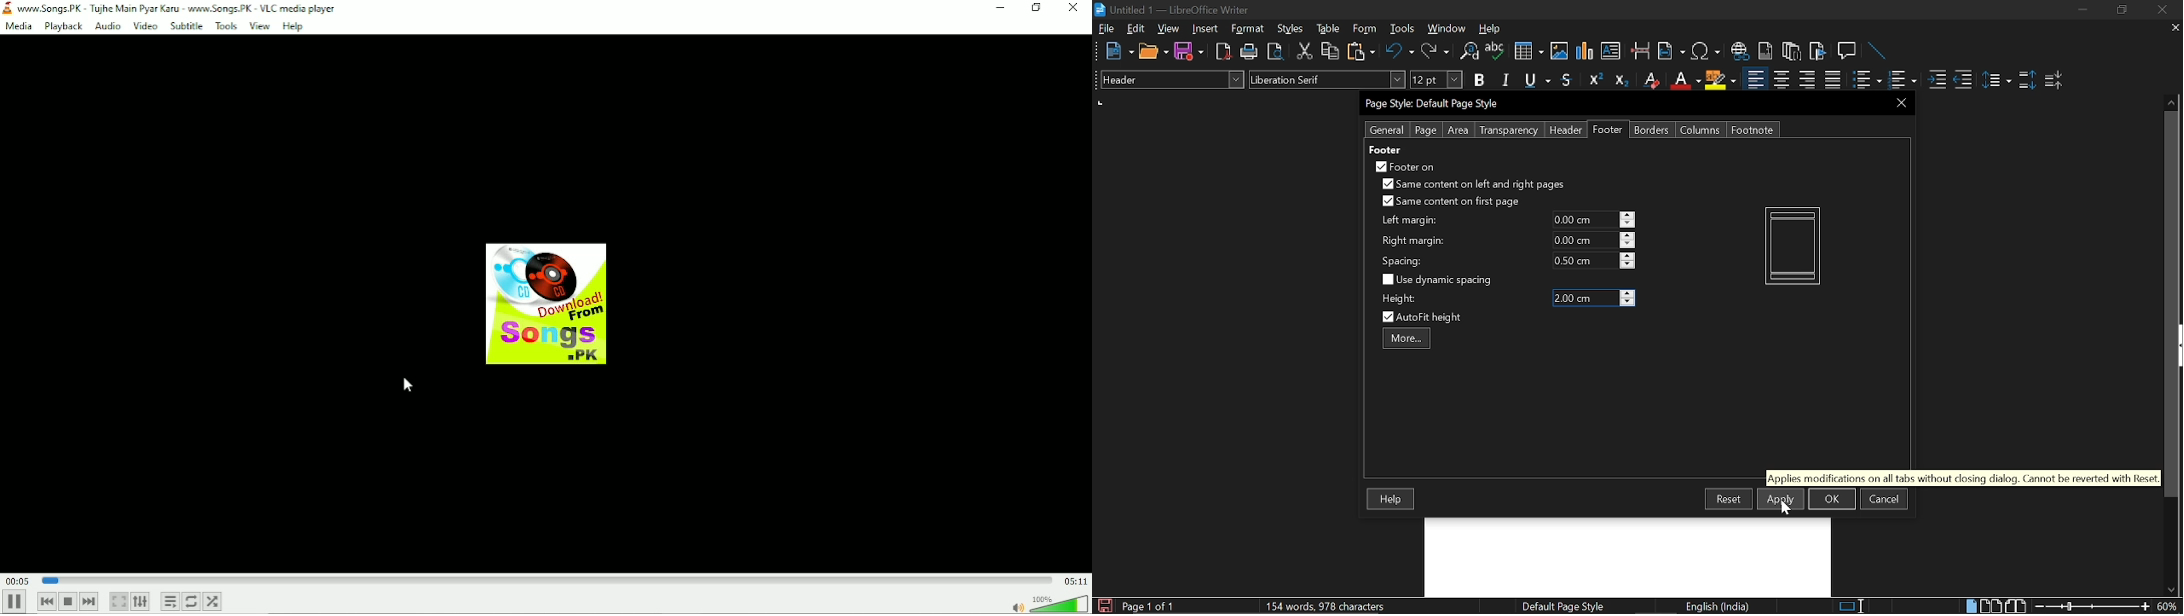 Image resolution: width=2184 pixels, height=616 pixels. Describe the element at coordinates (1539, 81) in the screenshot. I see `Underline` at that location.